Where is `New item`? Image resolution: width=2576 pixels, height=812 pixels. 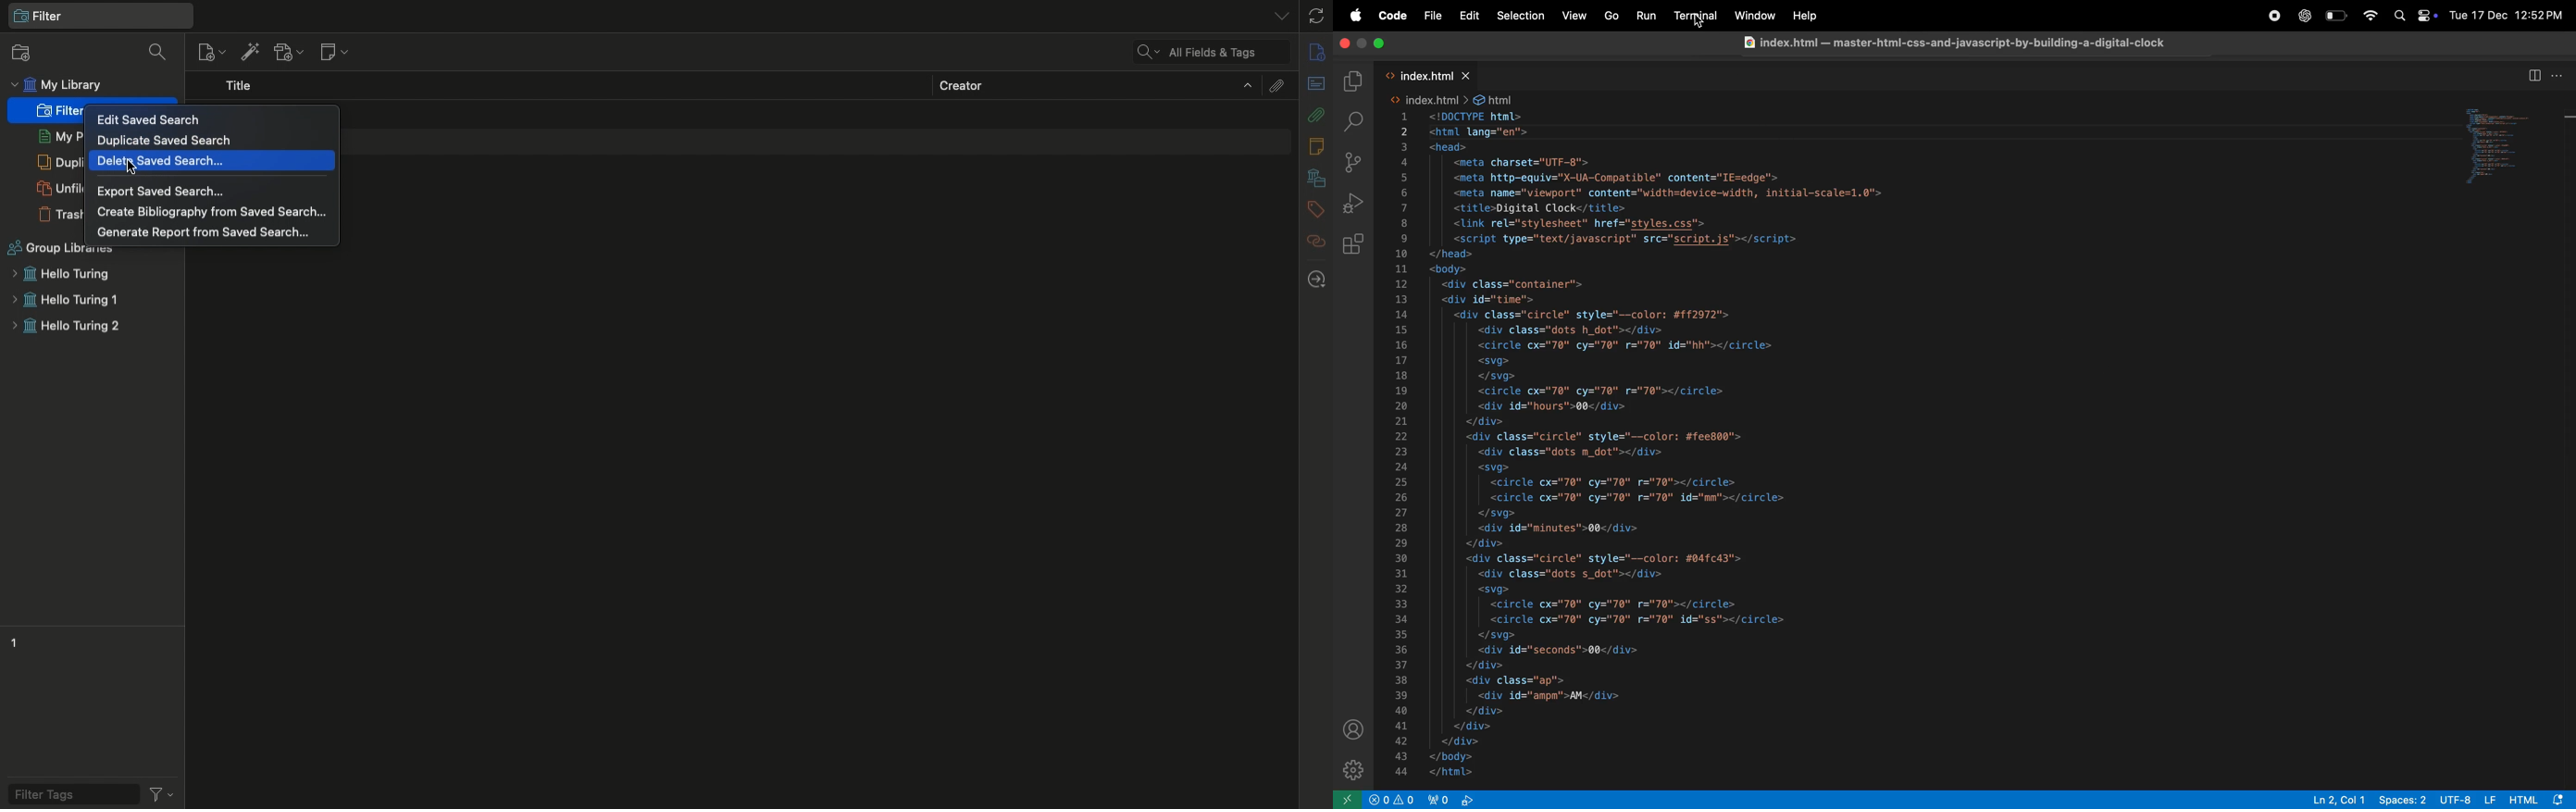
New item is located at coordinates (211, 51).